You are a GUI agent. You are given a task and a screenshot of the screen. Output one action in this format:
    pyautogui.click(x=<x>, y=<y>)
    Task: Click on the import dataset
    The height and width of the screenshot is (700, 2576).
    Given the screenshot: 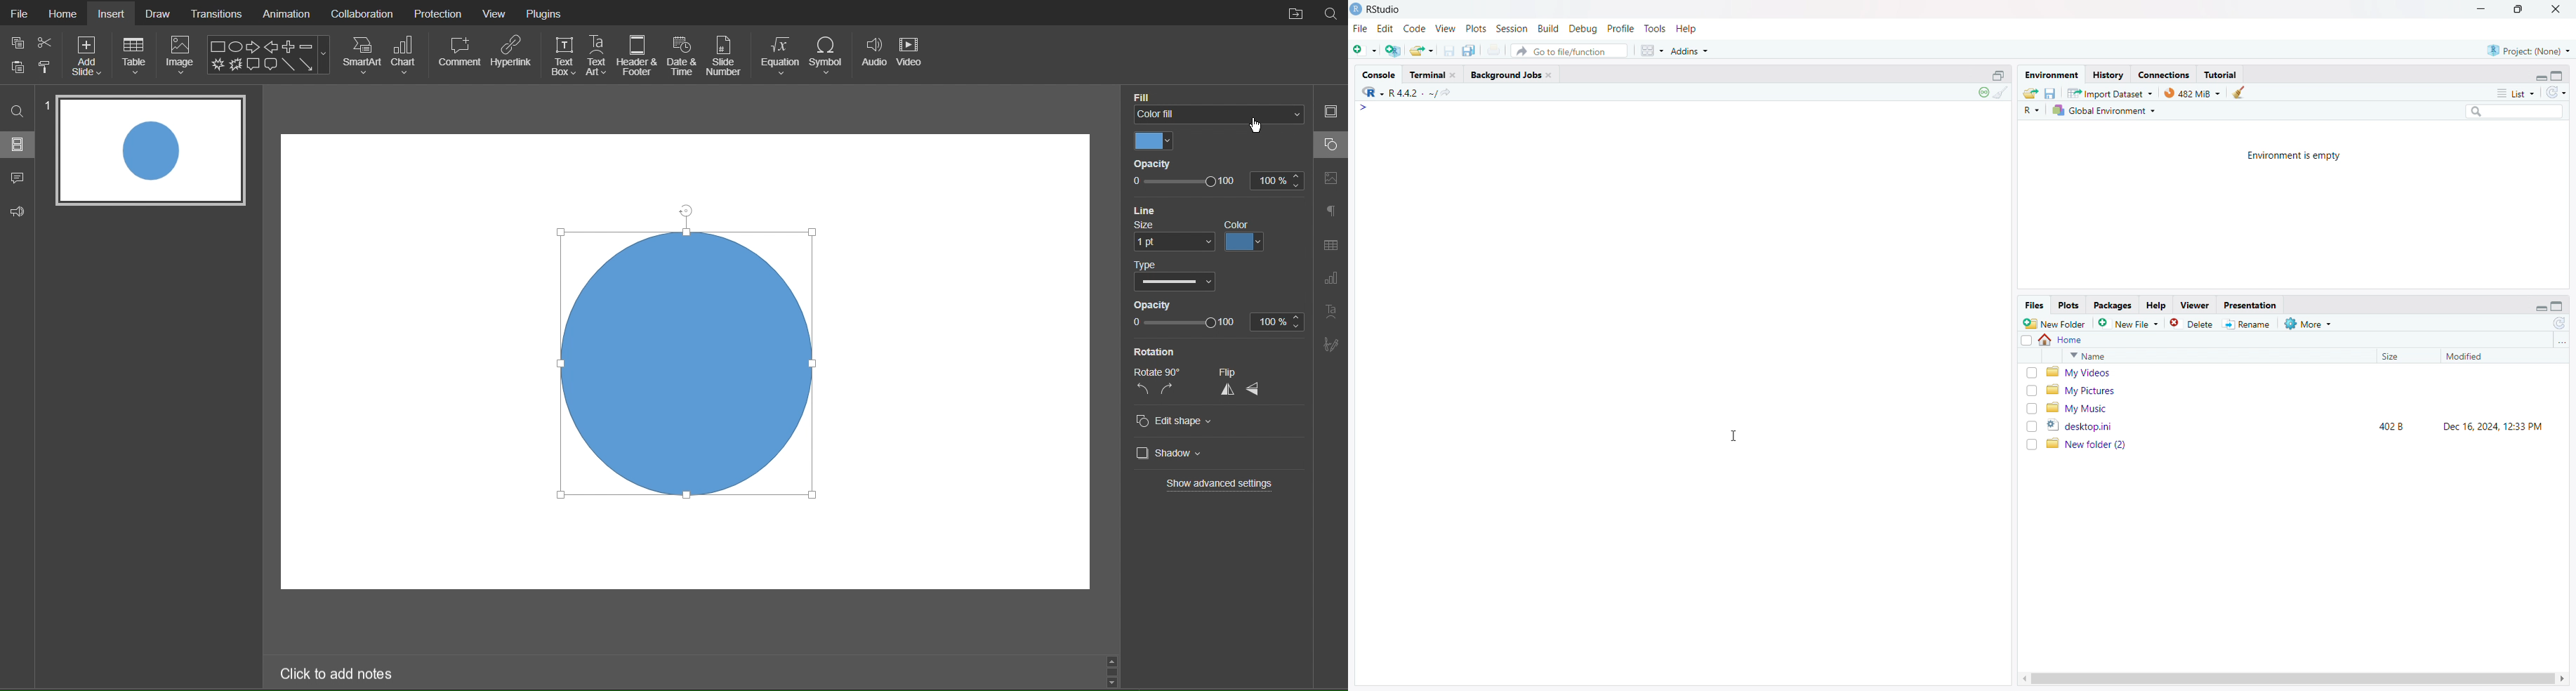 What is the action you would take?
    pyautogui.click(x=2111, y=92)
    